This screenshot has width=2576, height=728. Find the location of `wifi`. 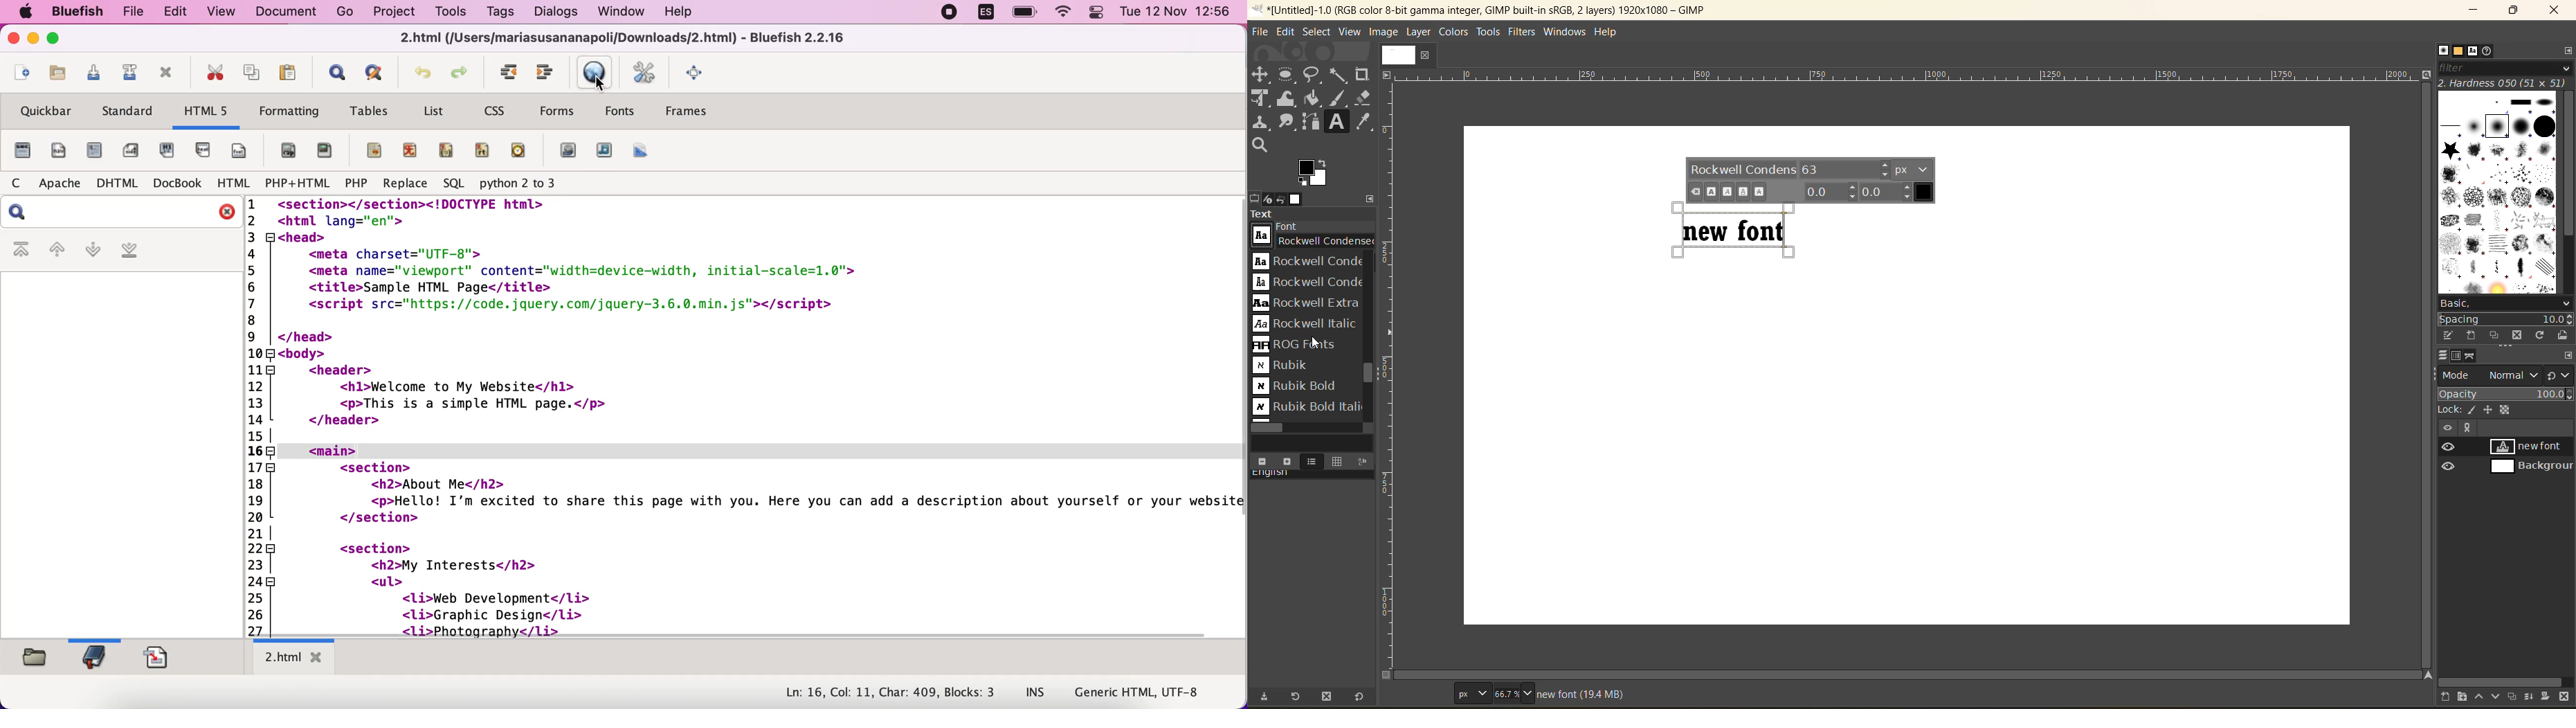

wifi is located at coordinates (1063, 13).